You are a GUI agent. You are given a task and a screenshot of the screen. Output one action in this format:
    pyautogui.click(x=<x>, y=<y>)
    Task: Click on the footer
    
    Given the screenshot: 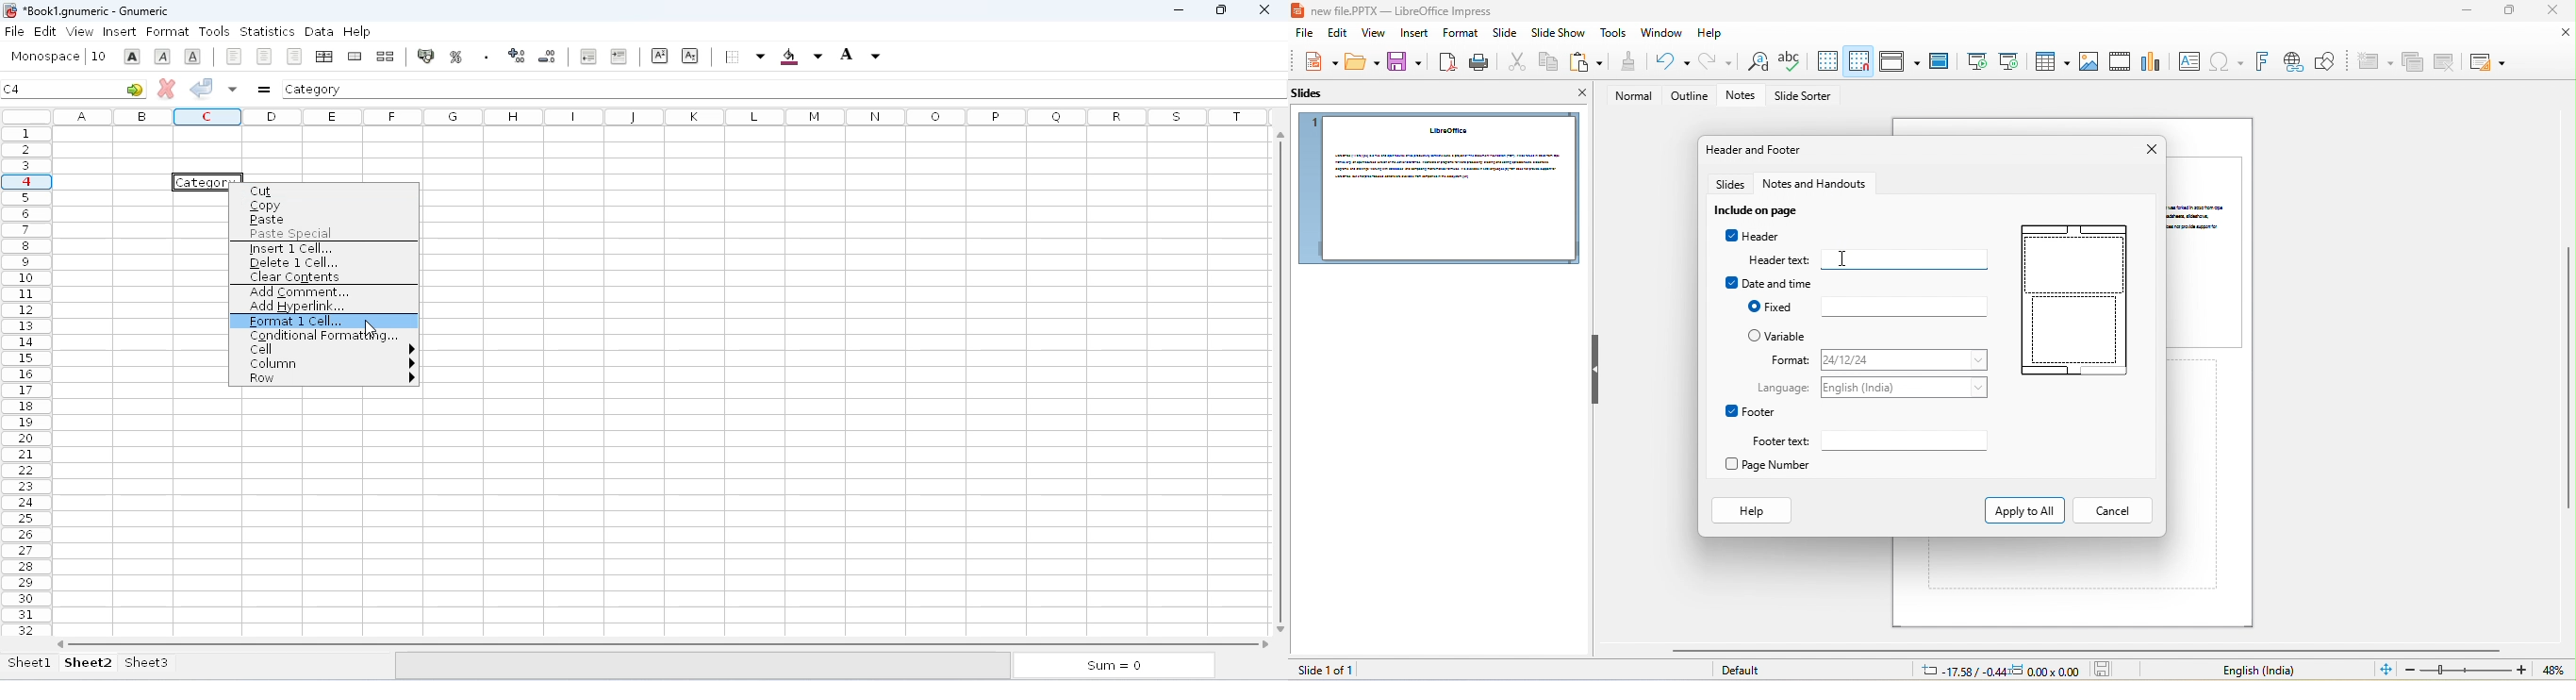 What is the action you would take?
    pyautogui.click(x=1751, y=411)
    